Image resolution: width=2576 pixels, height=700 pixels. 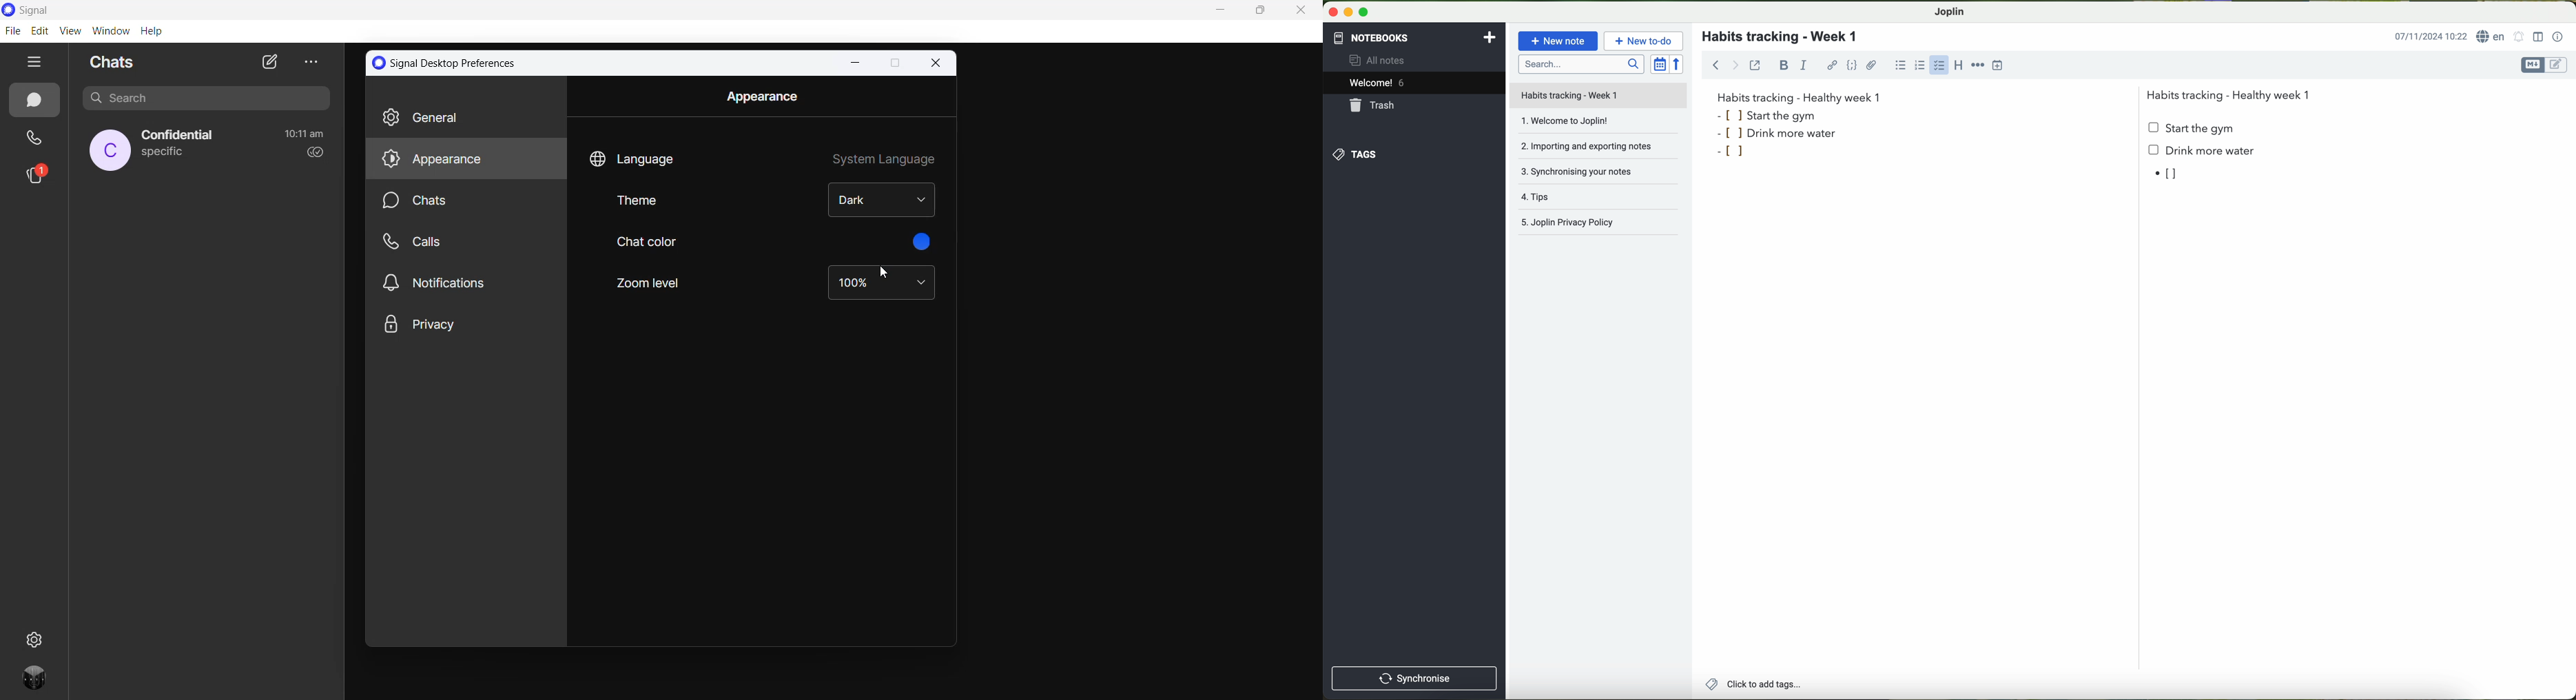 I want to click on profile picture, so click(x=38, y=682).